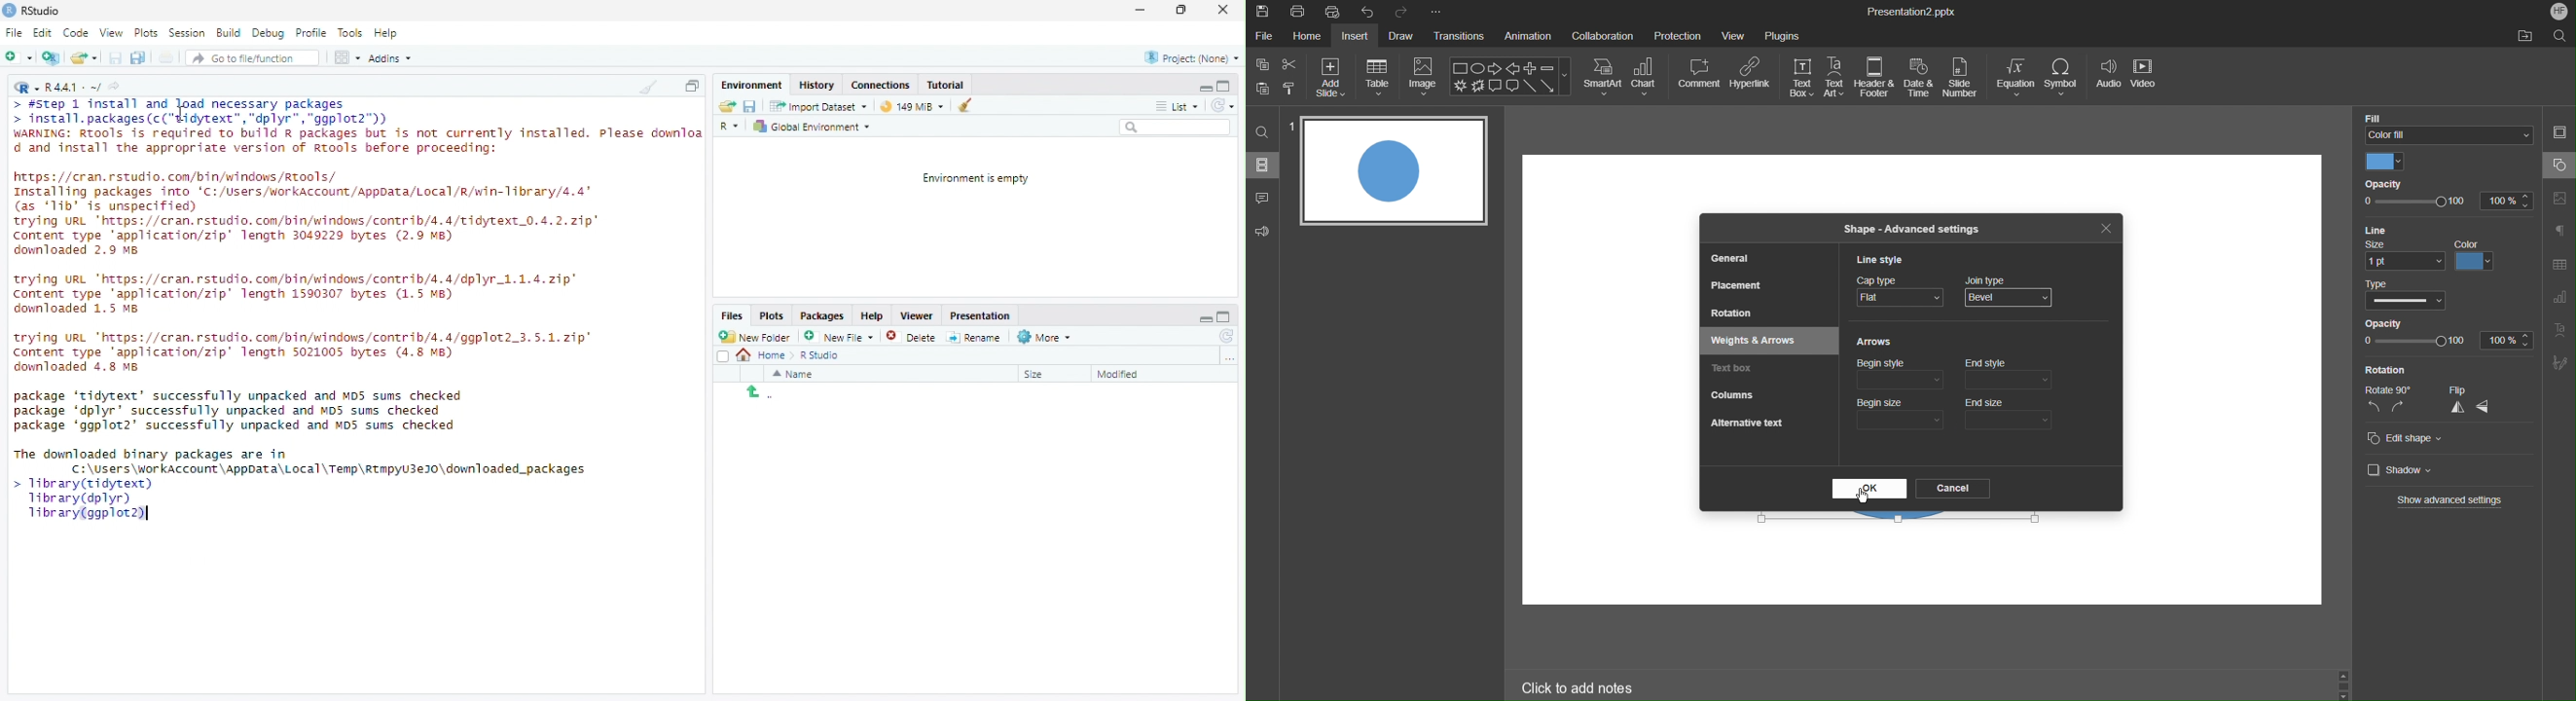 Image resolution: width=2576 pixels, height=728 pixels. Describe the element at coordinates (1874, 343) in the screenshot. I see `Arrows` at that location.